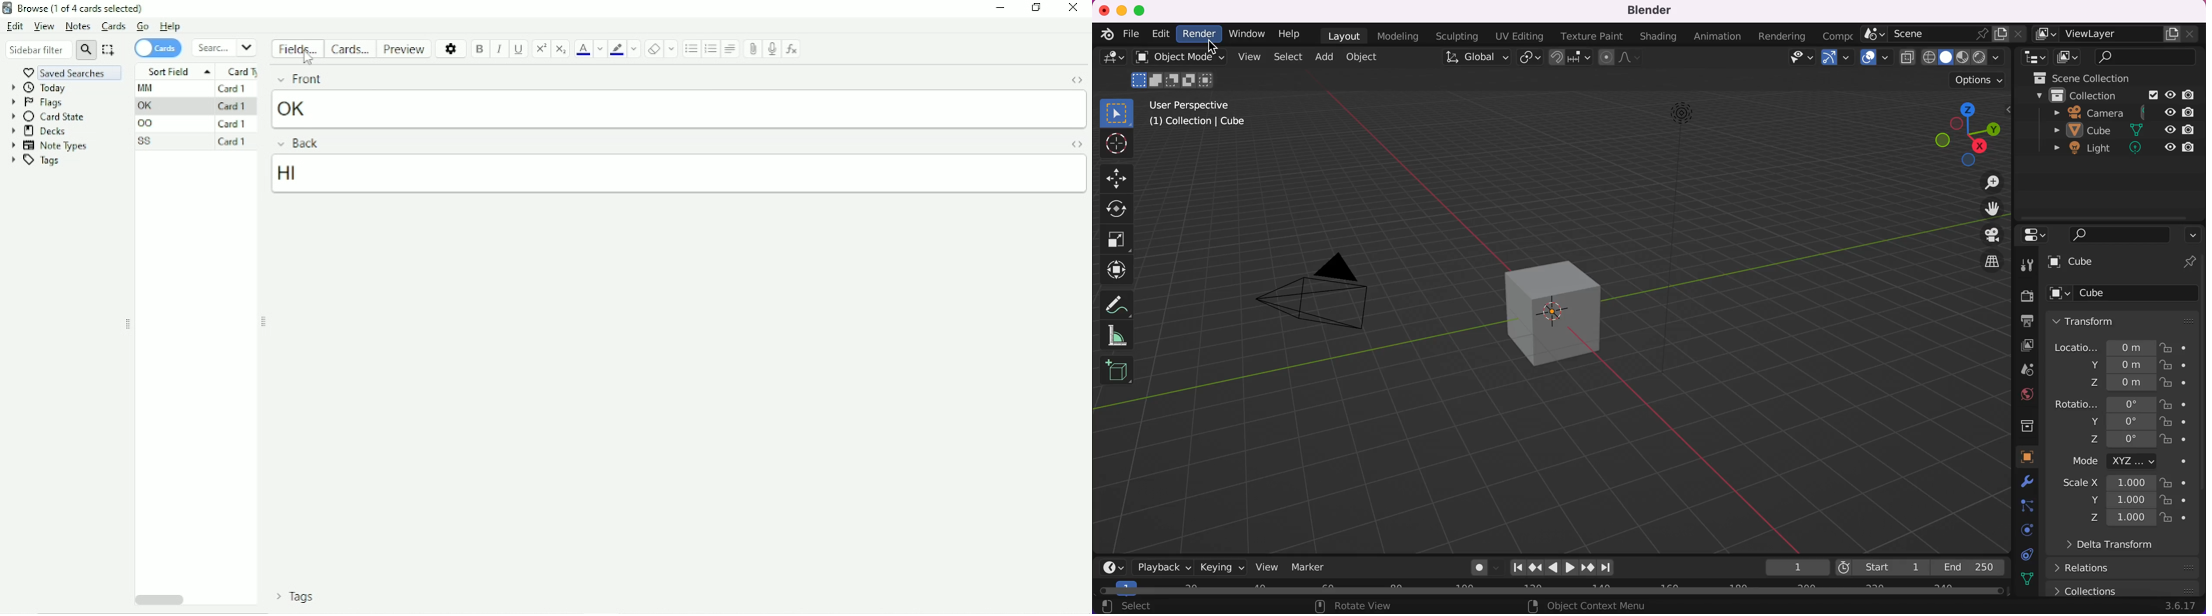 This screenshot has width=2212, height=616. Describe the element at coordinates (1472, 61) in the screenshot. I see `transformation orientation` at that location.